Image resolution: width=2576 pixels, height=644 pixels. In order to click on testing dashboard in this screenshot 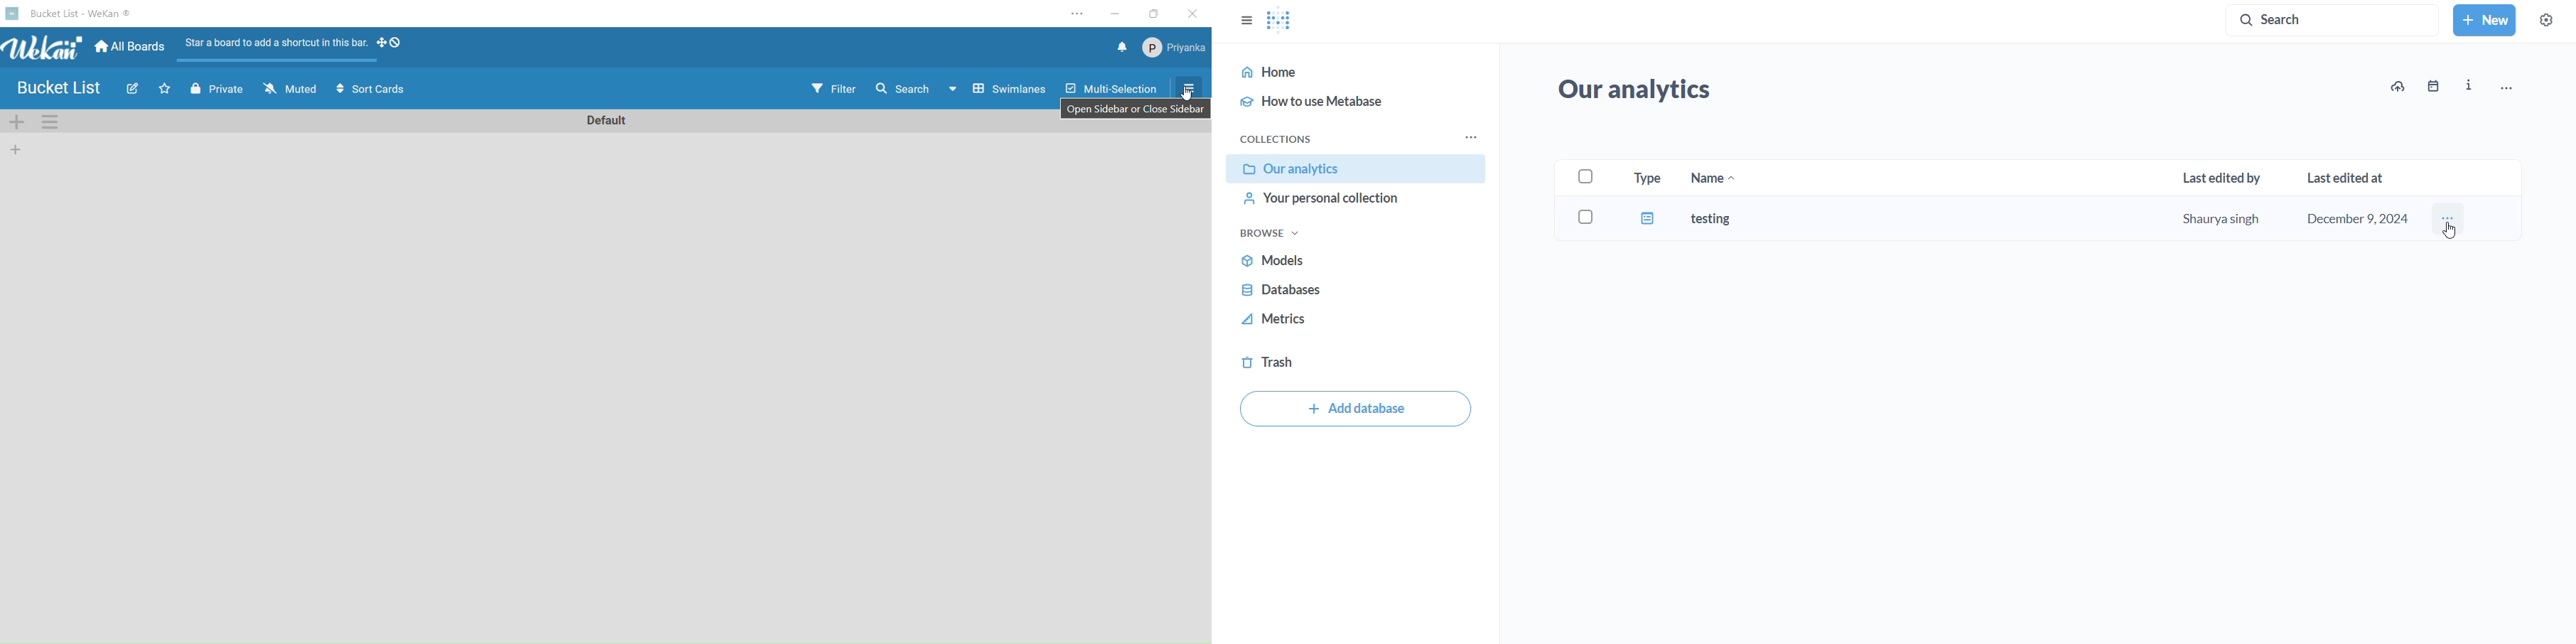, I will do `click(1731, 218)`.